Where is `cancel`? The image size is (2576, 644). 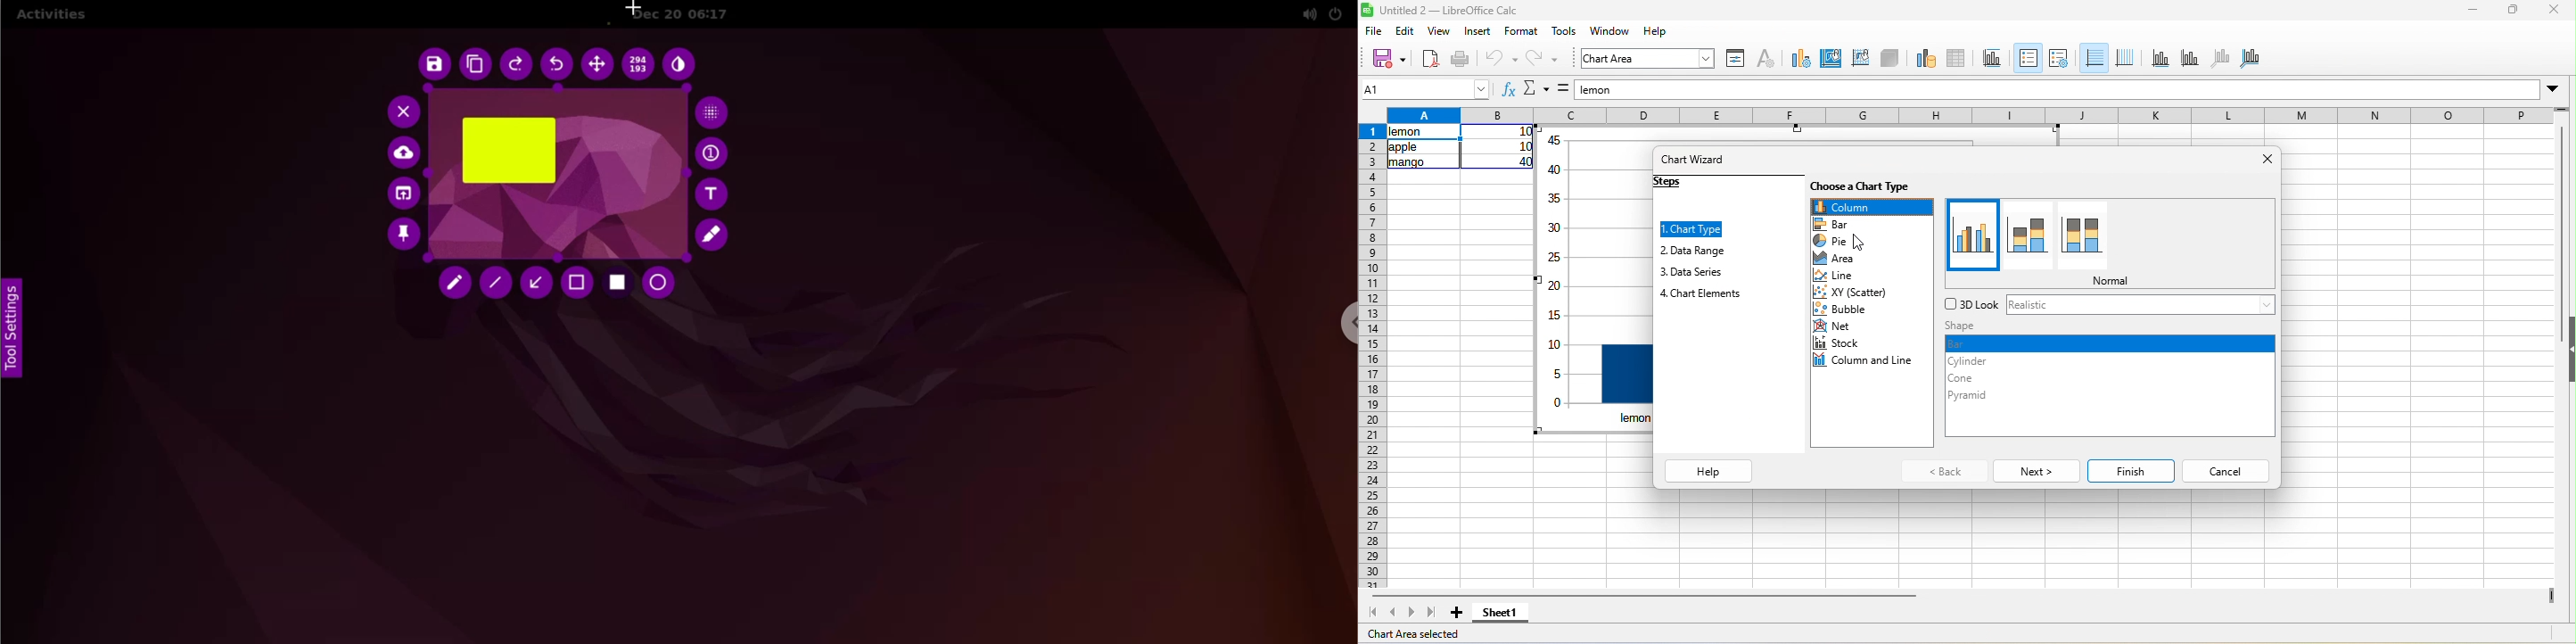 cancel is located at coordinates (2227, 472).